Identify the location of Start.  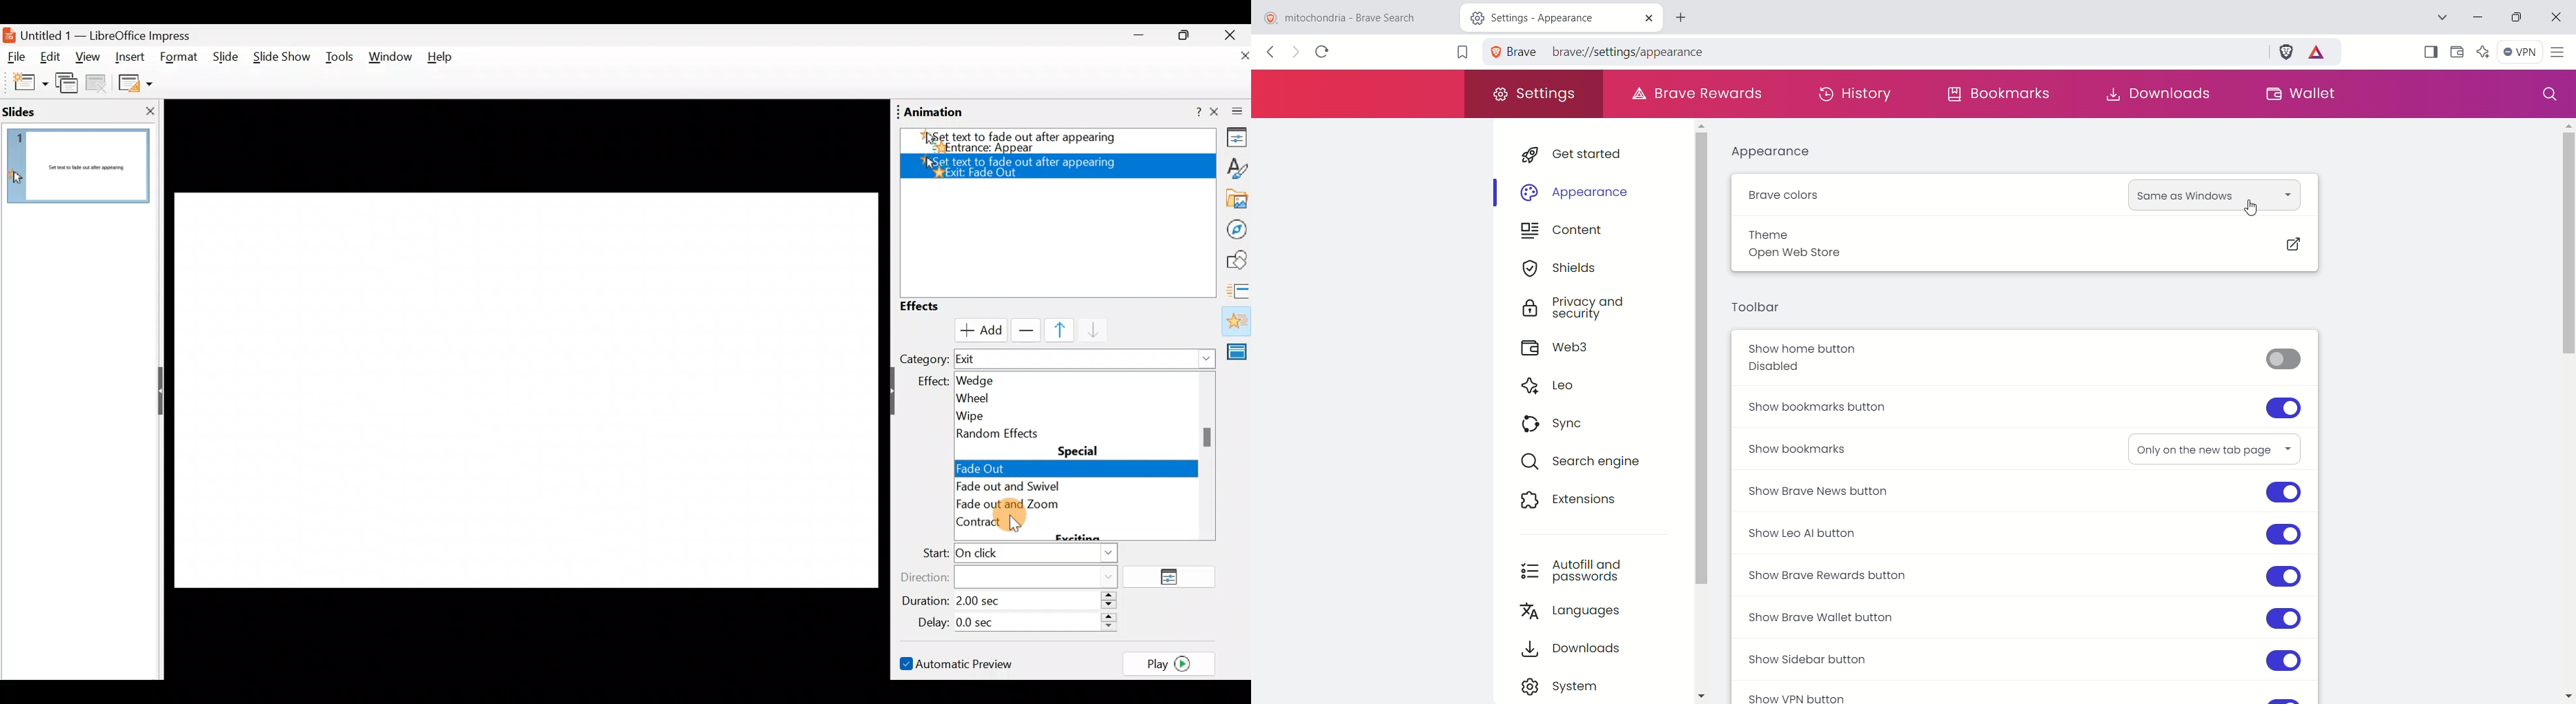
(1016, 555).